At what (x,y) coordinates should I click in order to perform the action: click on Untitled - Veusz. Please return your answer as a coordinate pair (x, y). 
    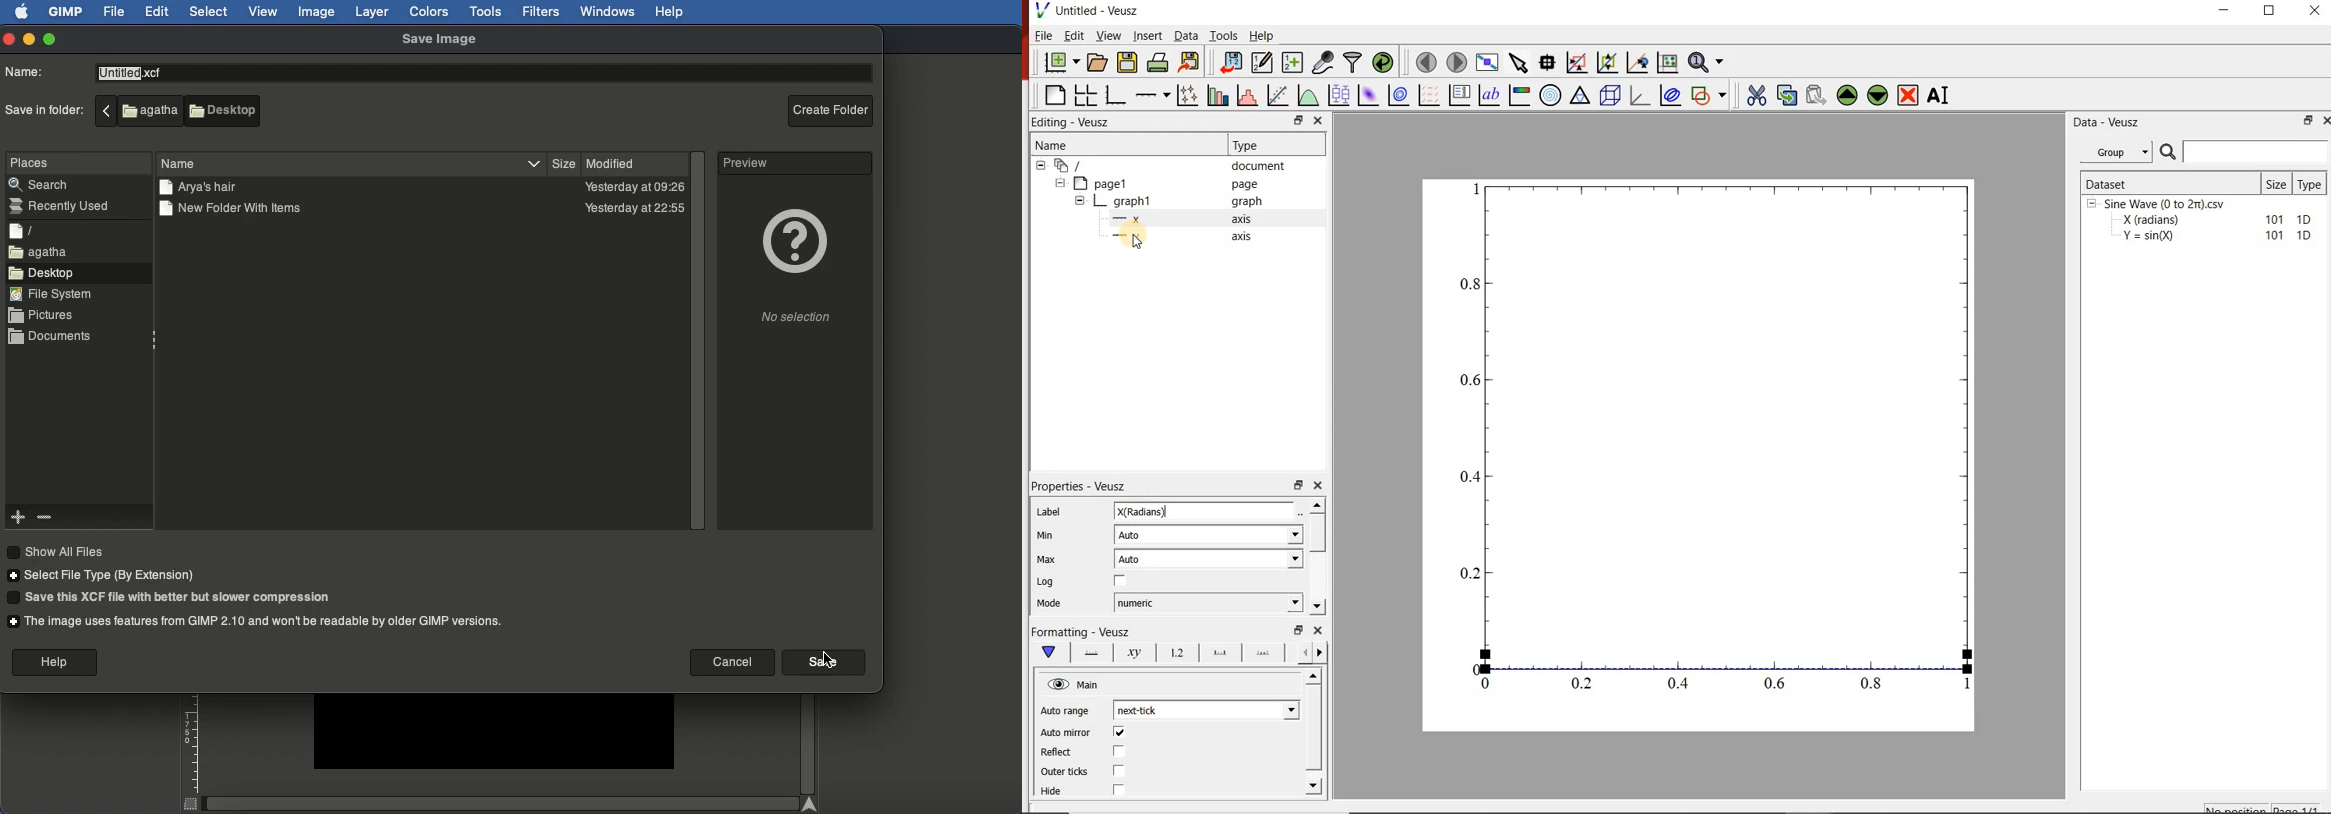
    Looking at the image, I should click on (1098, 10).